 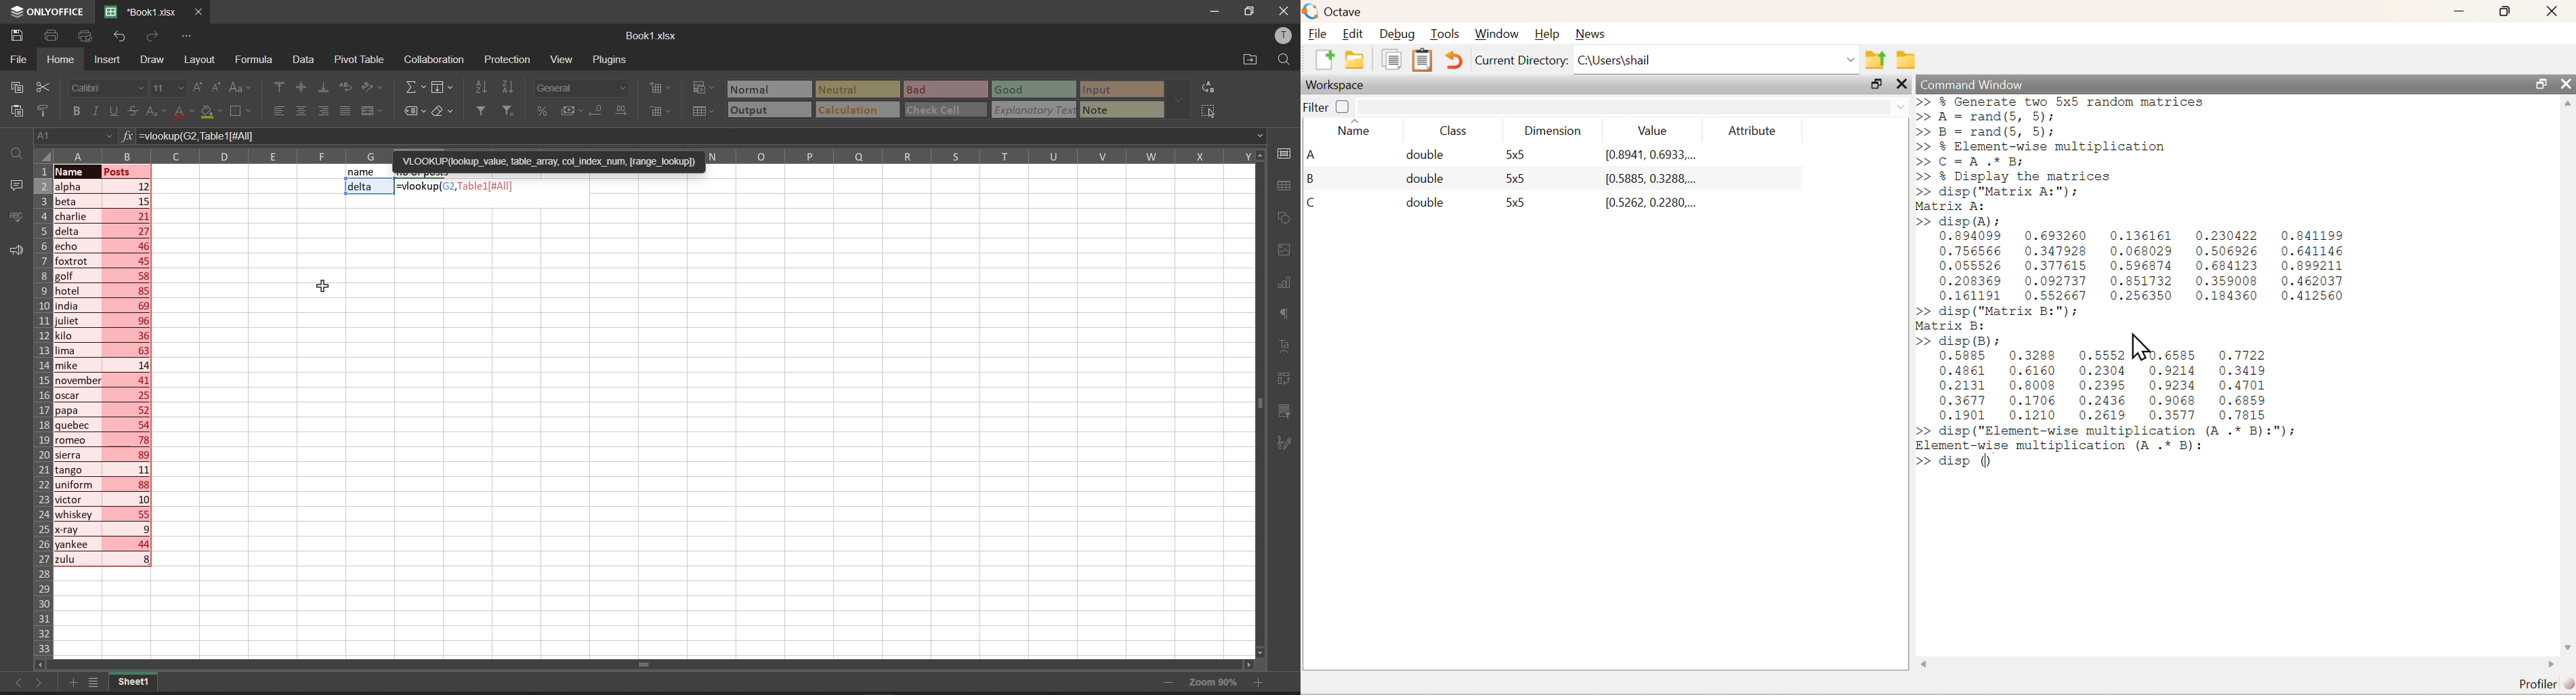 What do you see at coordinates (1288, 345) in the screenshot?
I see `text settings` at bounding box center [1288, 345].